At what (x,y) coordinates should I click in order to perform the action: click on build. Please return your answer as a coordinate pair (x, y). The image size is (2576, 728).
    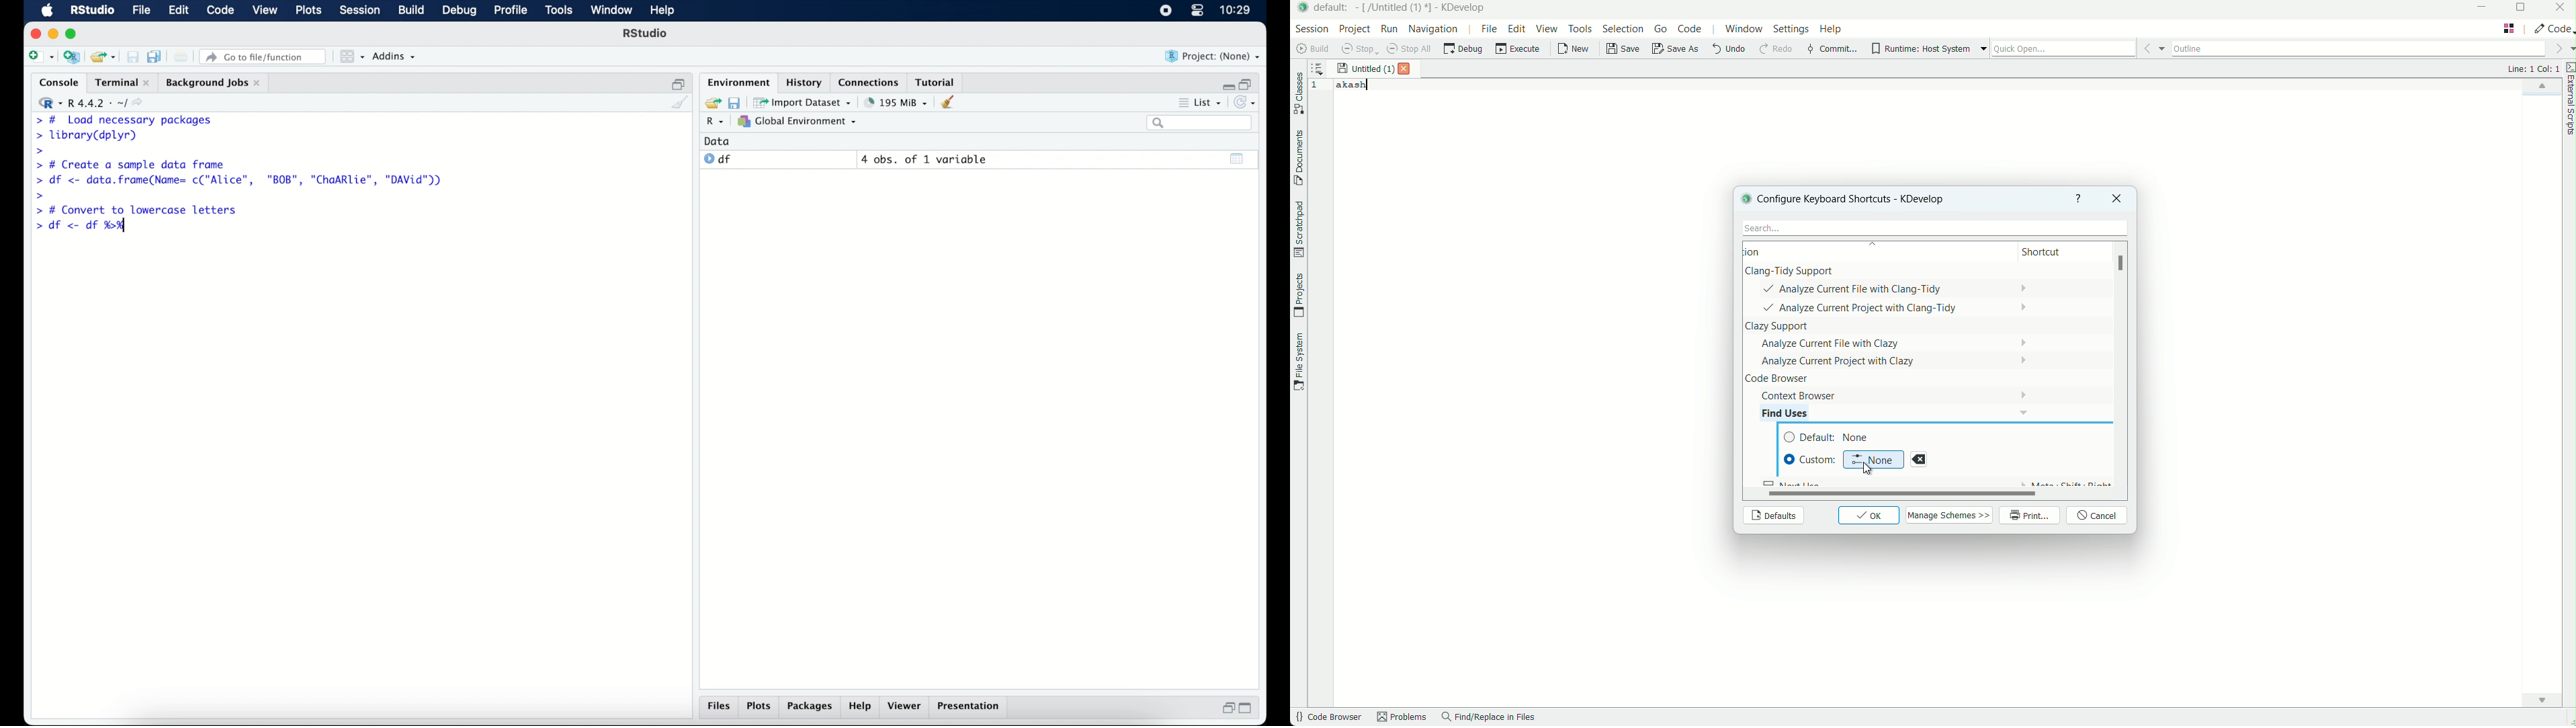
    Looking at the image, I should click on (411, 11).